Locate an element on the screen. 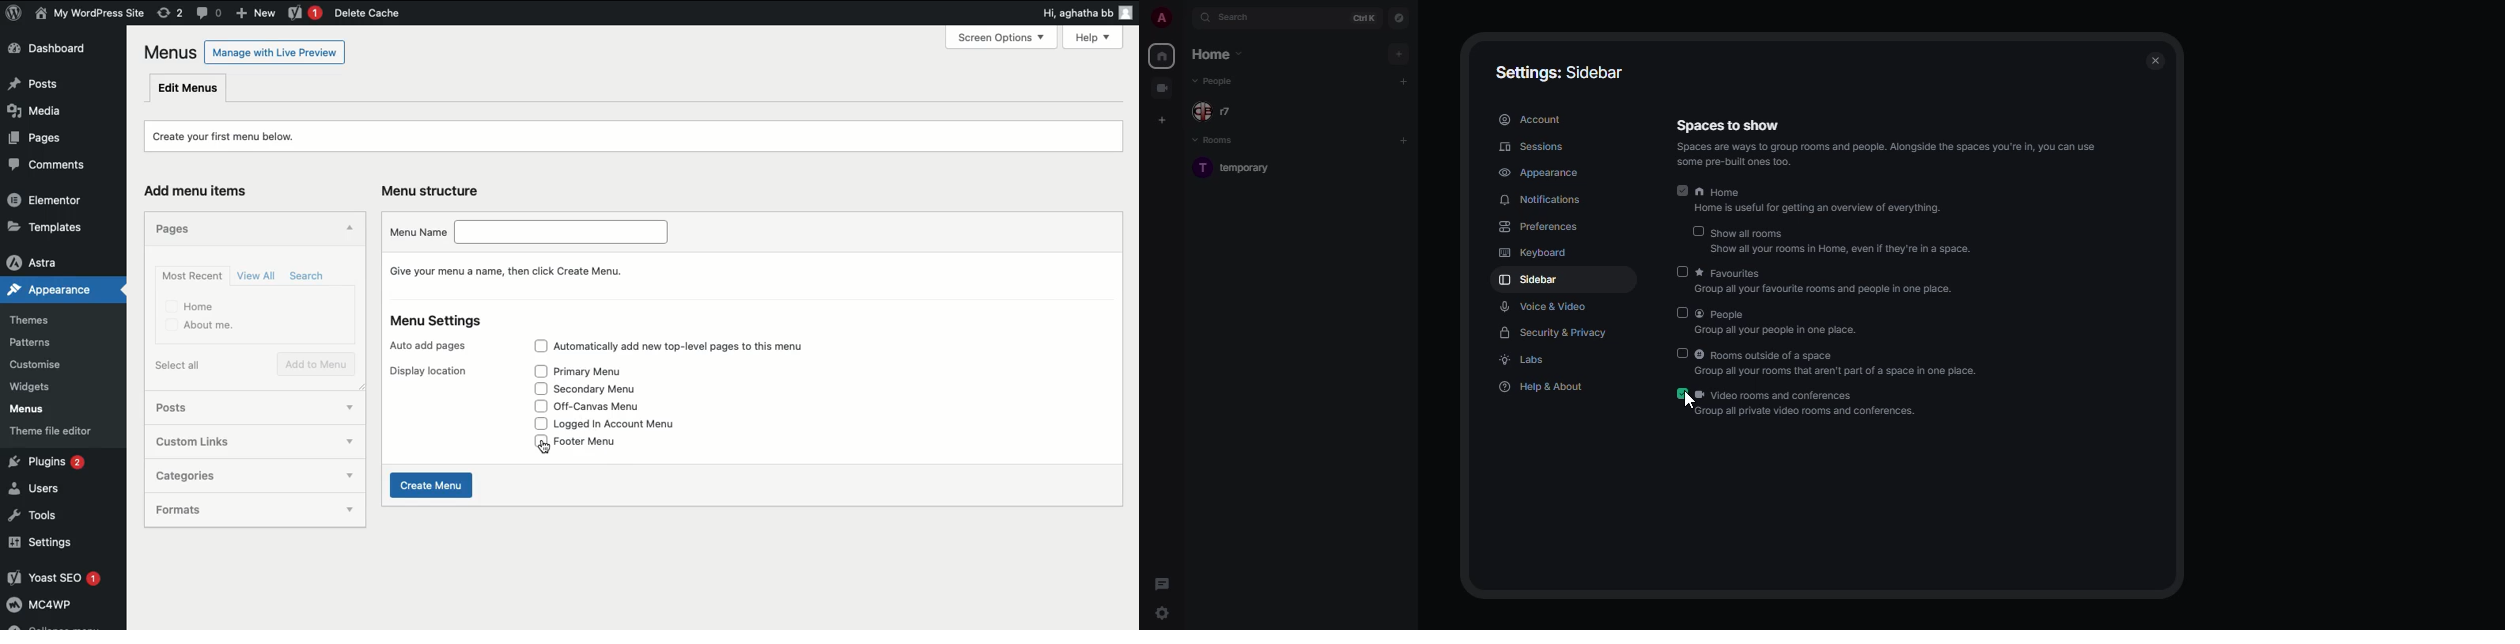  sessions is located at coordinates (1532, 147).